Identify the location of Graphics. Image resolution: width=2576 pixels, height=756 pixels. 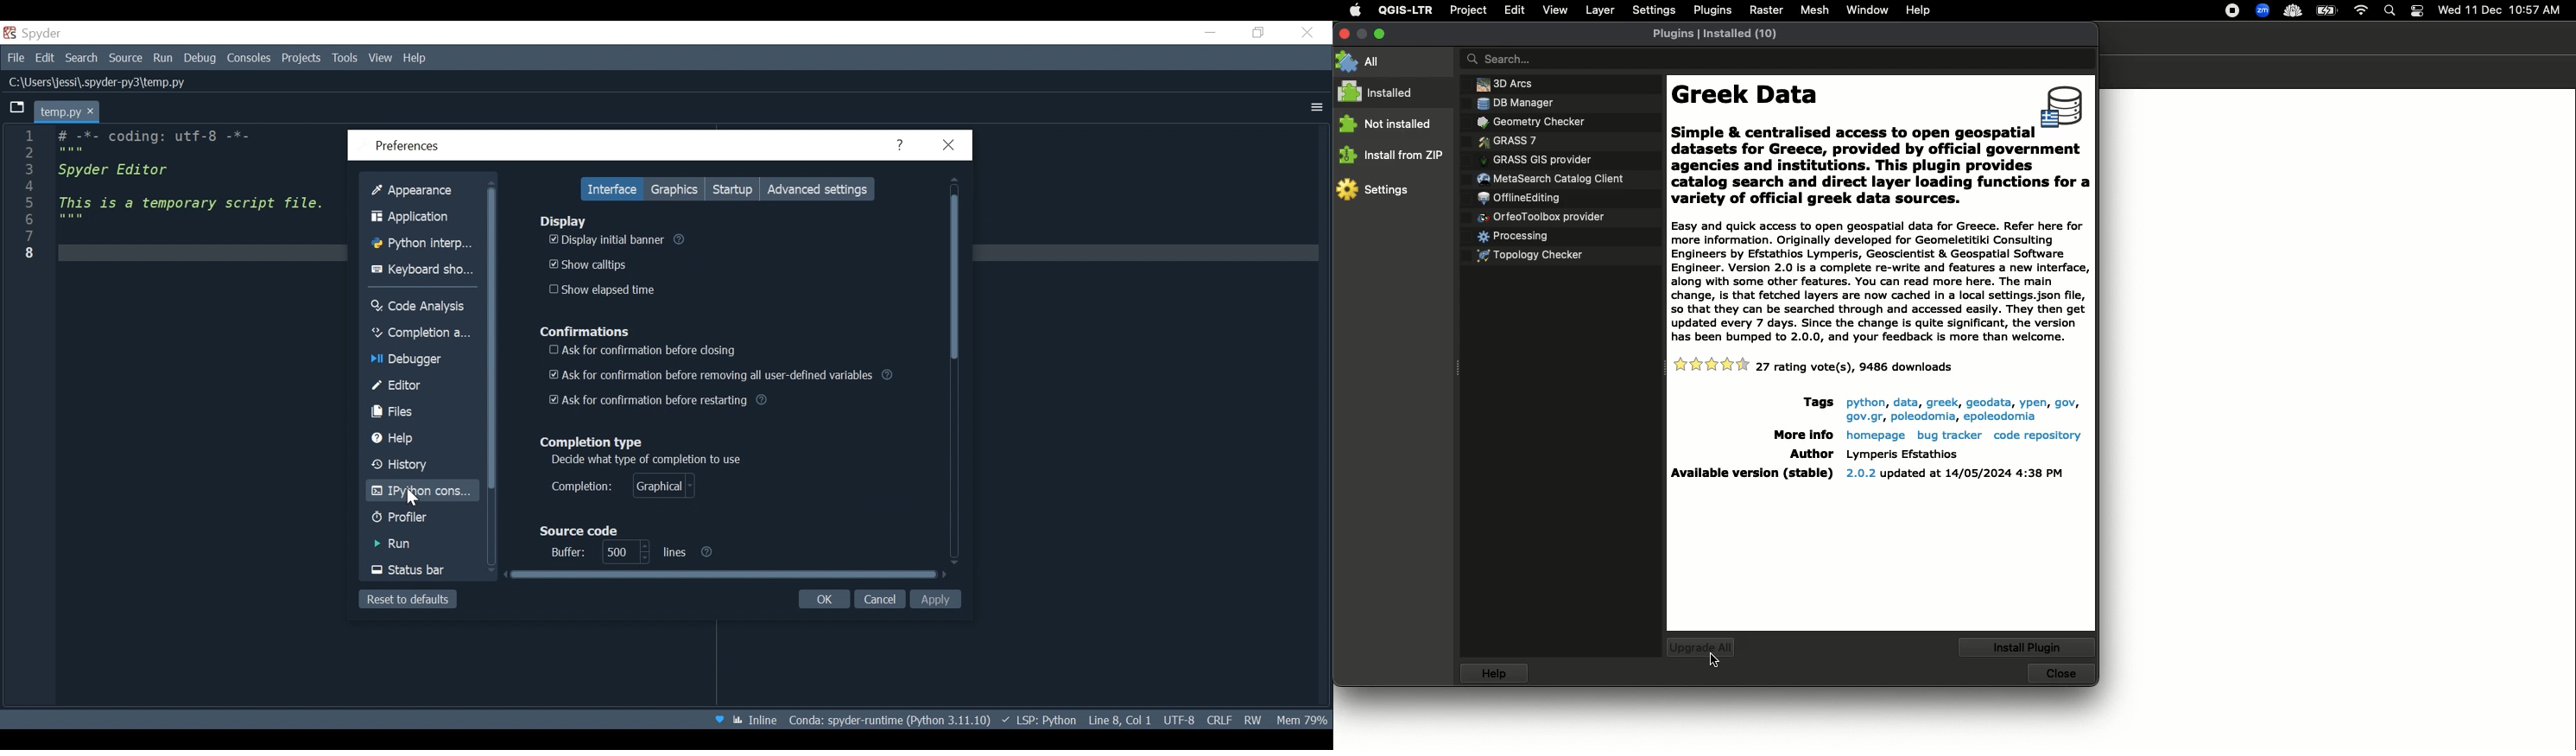
(679, 188).